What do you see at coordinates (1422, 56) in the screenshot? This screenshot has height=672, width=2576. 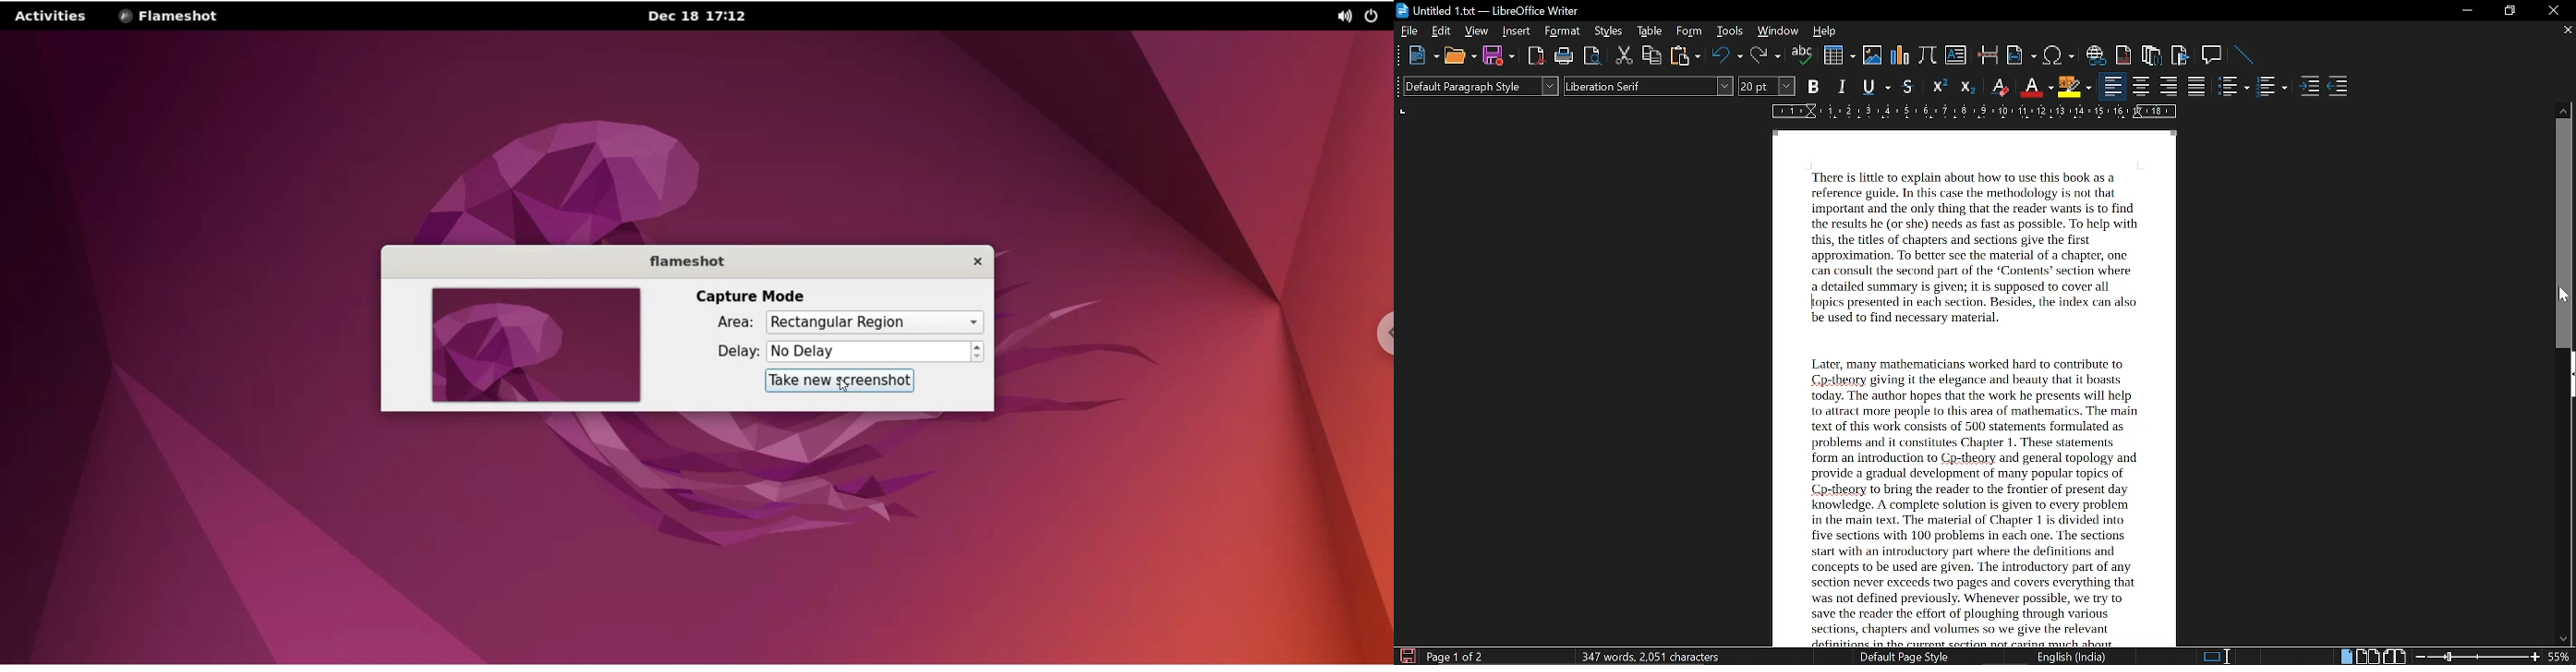 I see `new` at bounding box center [1422, 56].